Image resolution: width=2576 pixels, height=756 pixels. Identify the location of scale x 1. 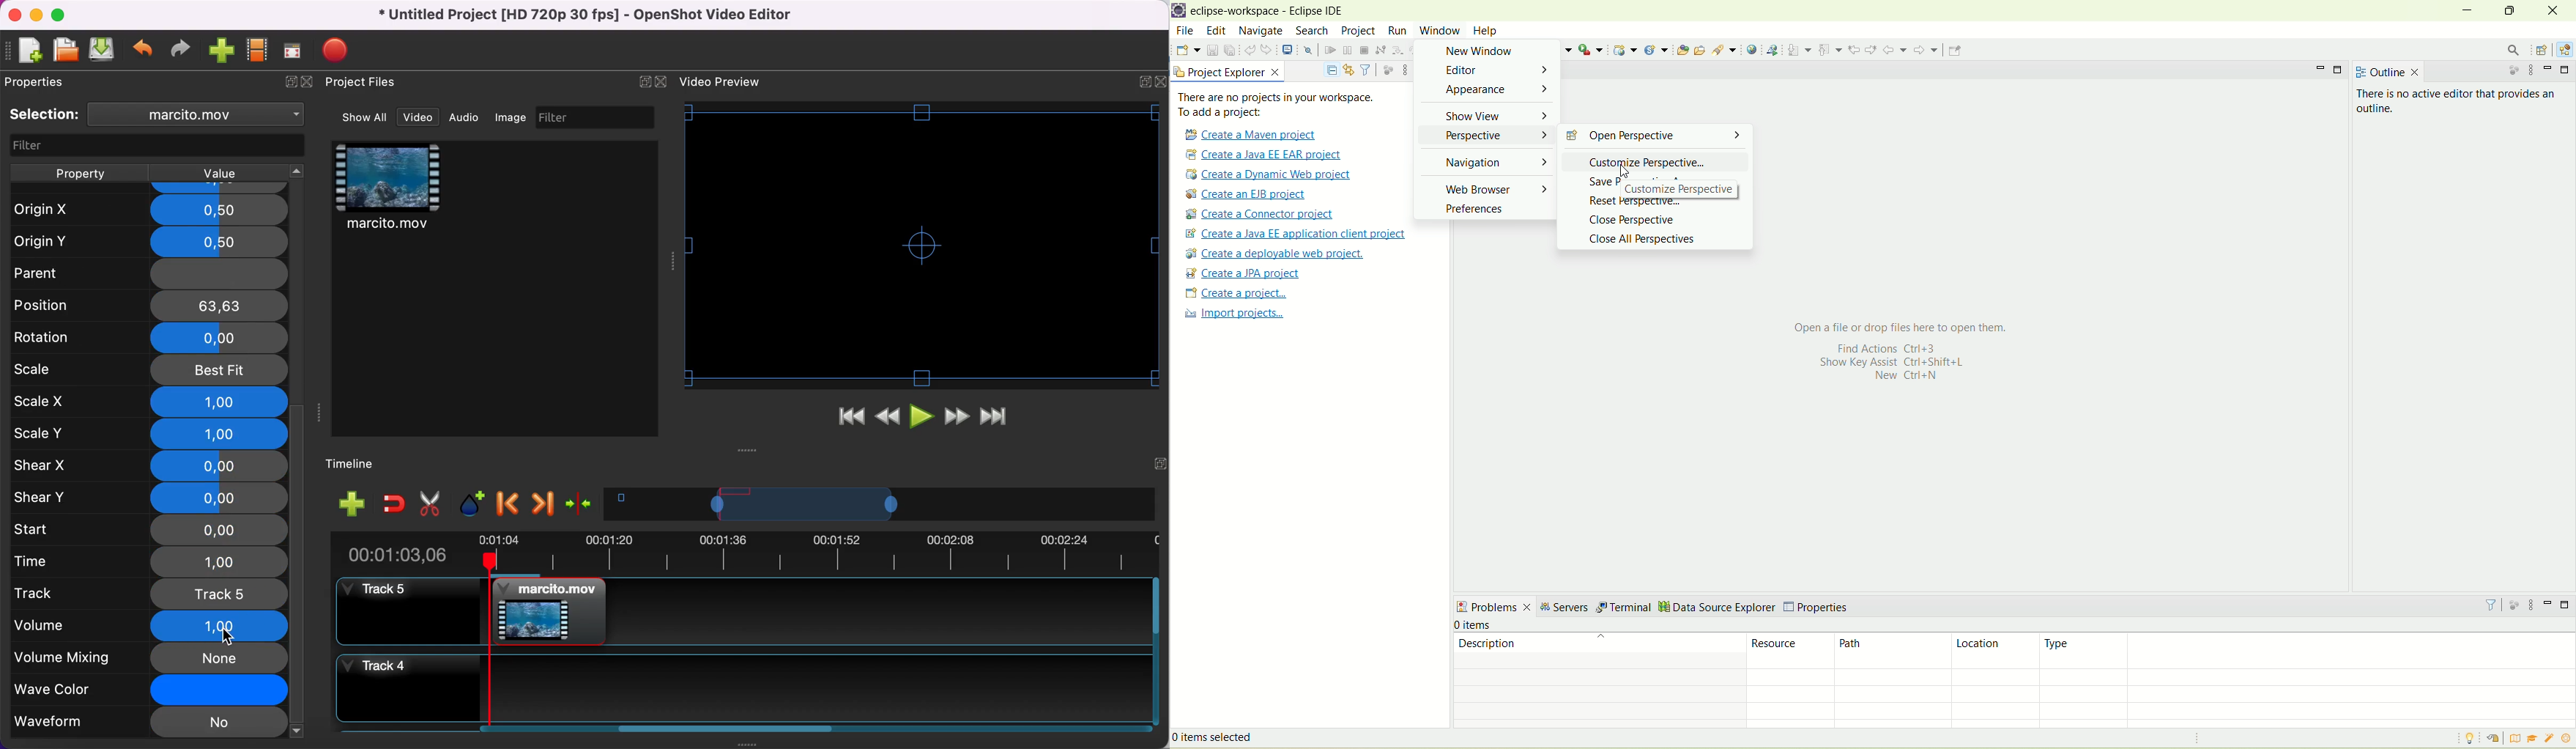
(150, 402).